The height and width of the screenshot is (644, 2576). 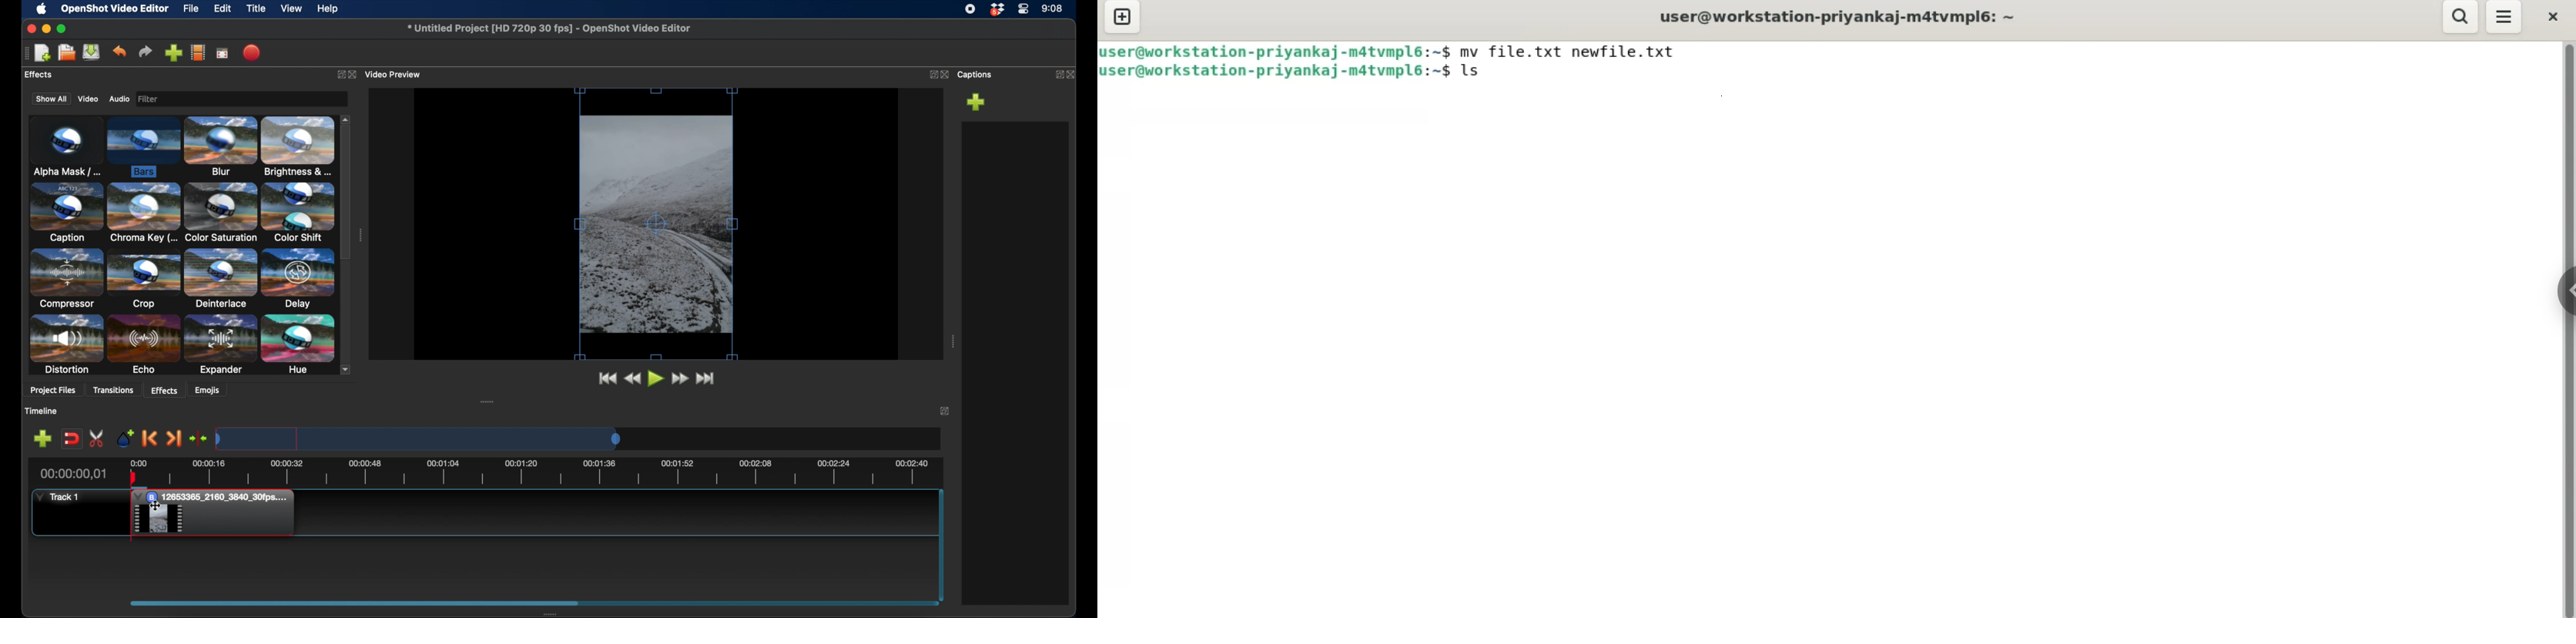 What do you see at coordinates (130, 506) in the screenshot?
I see `bar` at bounding box center [130, 506].